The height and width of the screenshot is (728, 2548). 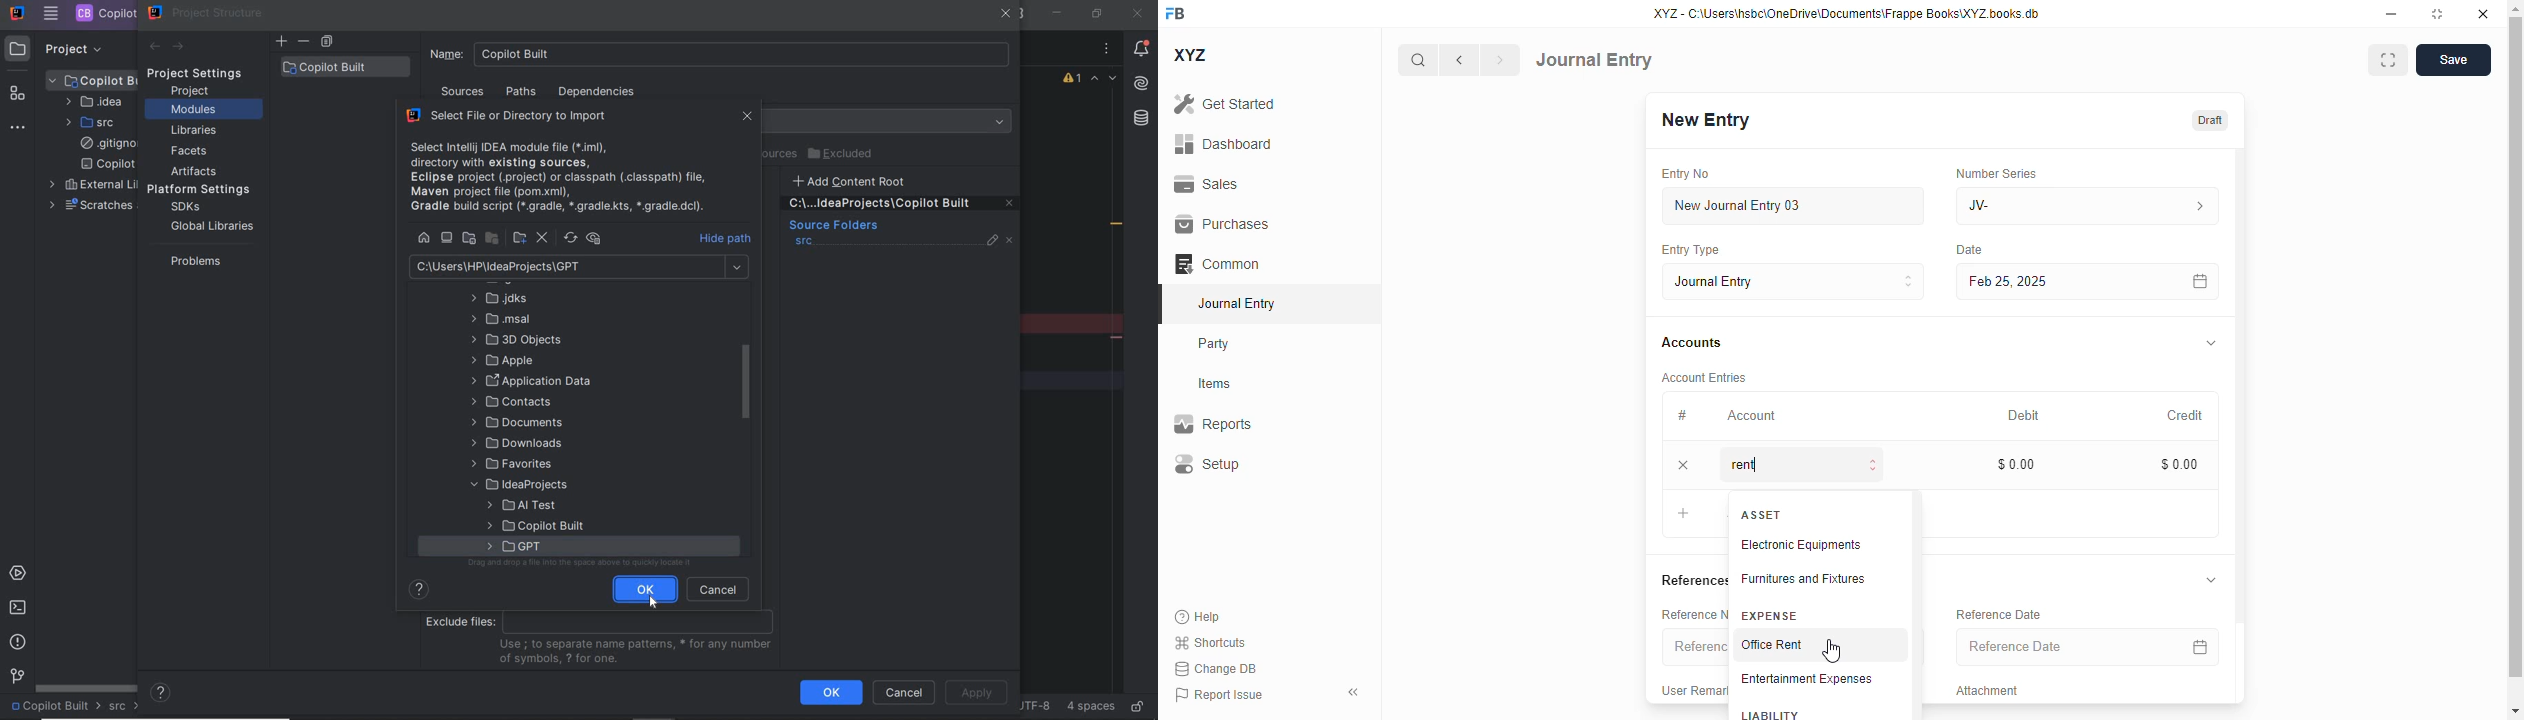 I want to click on party, so click(x=1214, y=344).